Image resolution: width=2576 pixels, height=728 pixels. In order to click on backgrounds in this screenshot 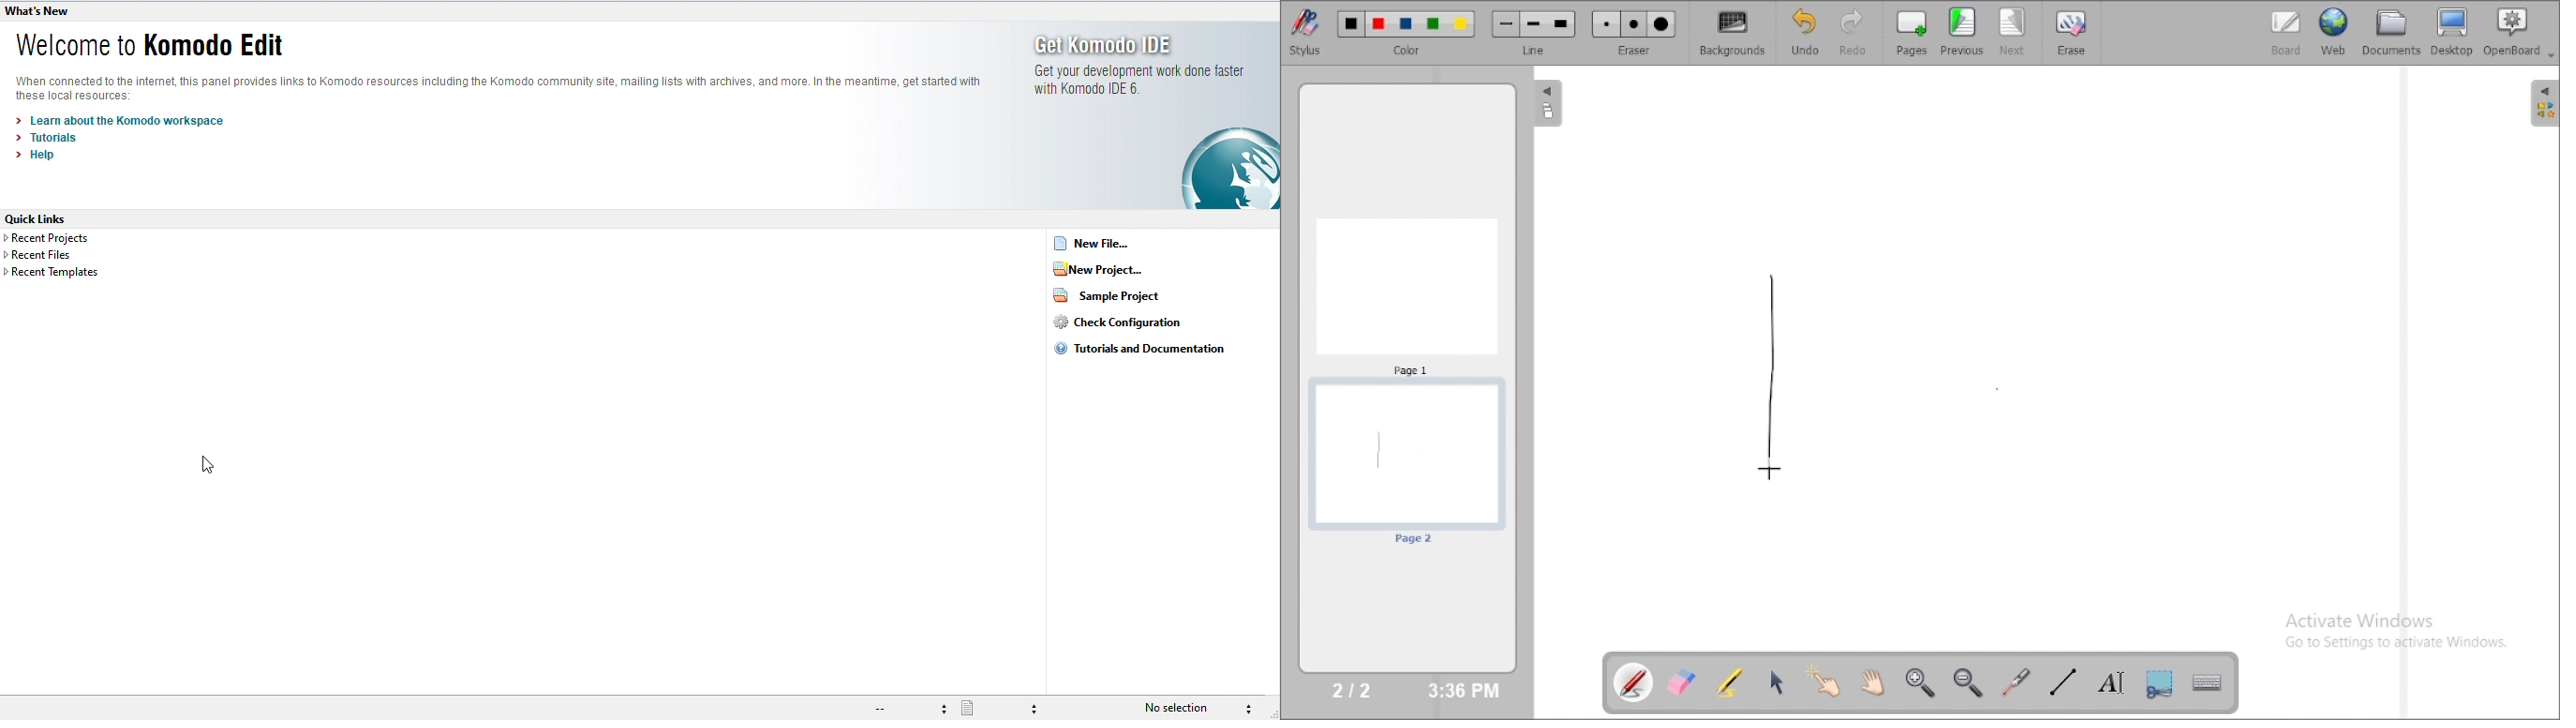, I will do `click(1734, 33)`.